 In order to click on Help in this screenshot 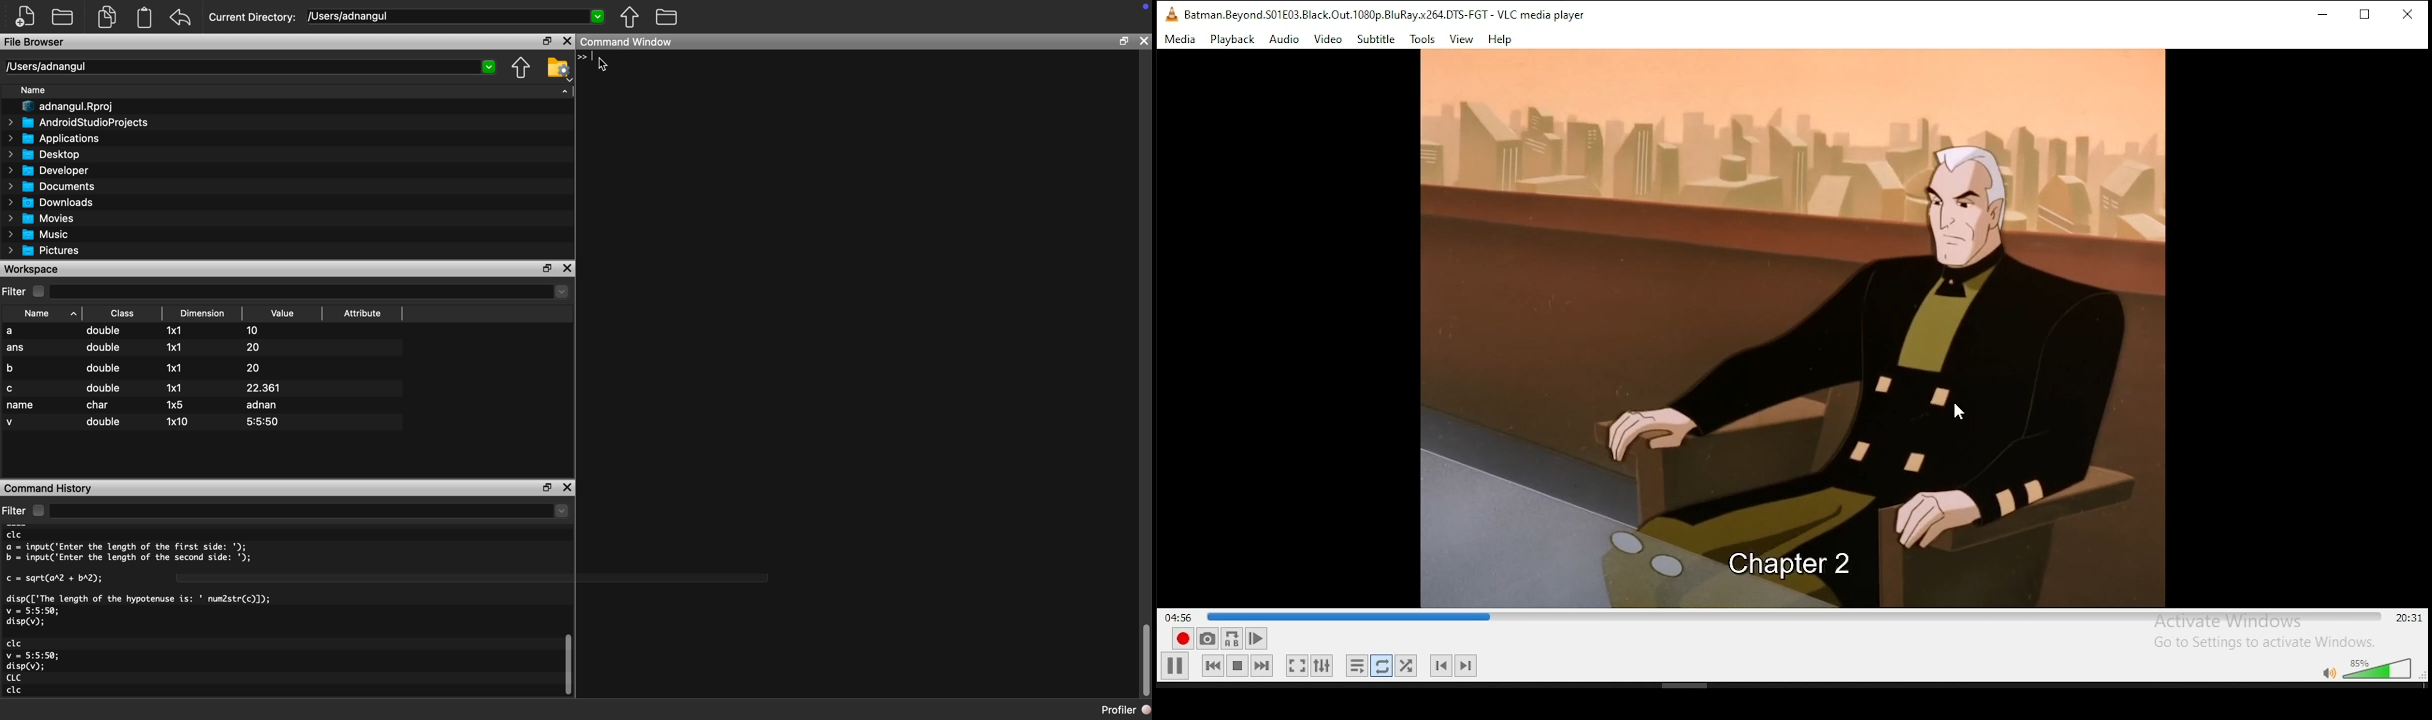, I will do `click(1501, 41)`.